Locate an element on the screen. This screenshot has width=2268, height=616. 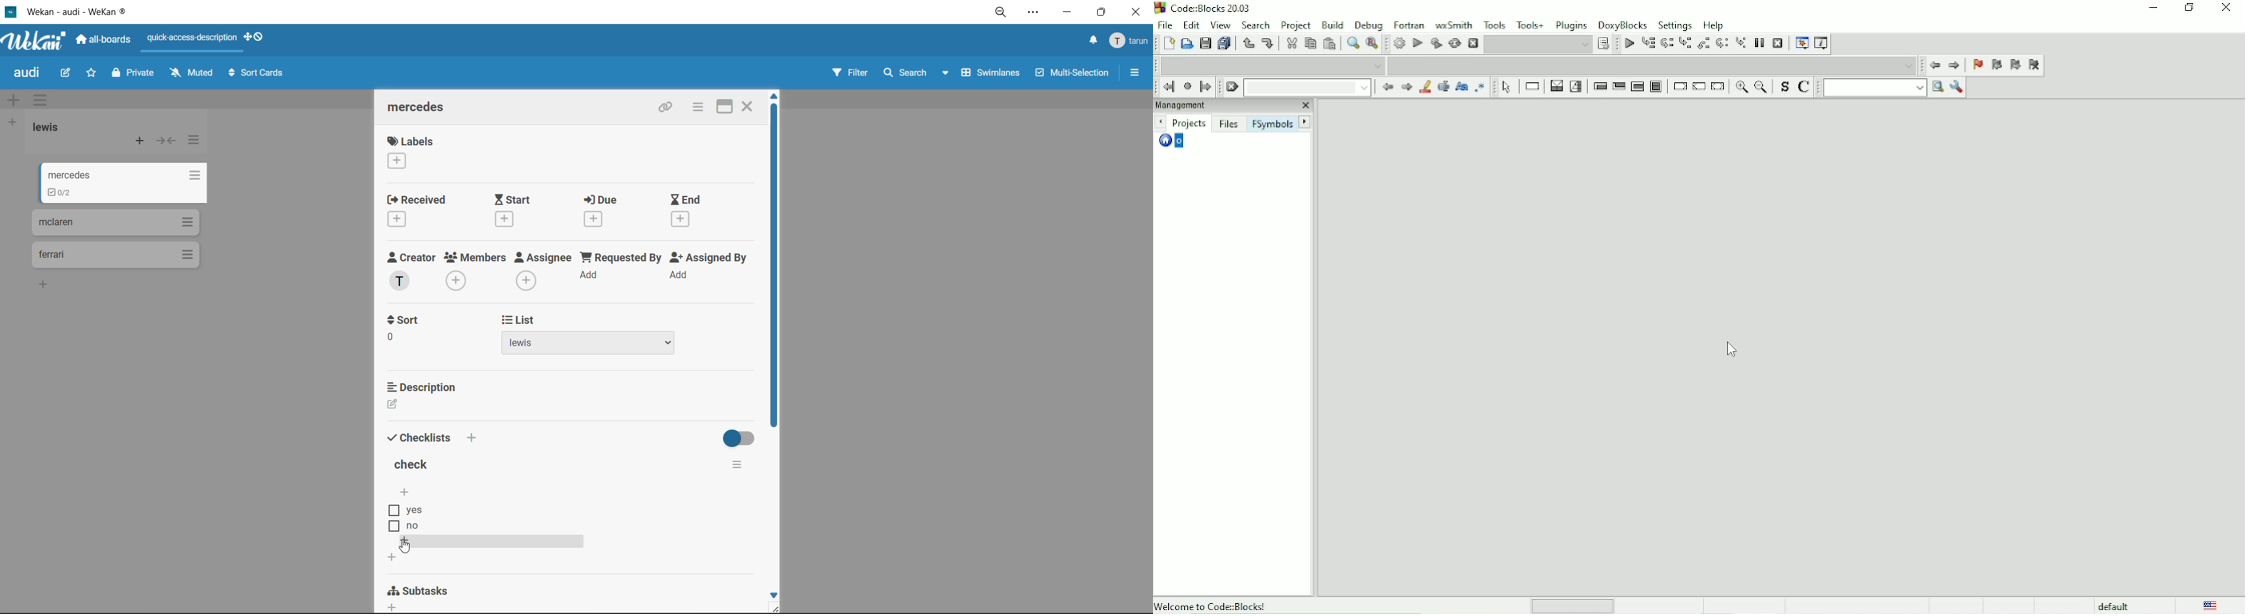
Language is located at coordinates (2210, 605).